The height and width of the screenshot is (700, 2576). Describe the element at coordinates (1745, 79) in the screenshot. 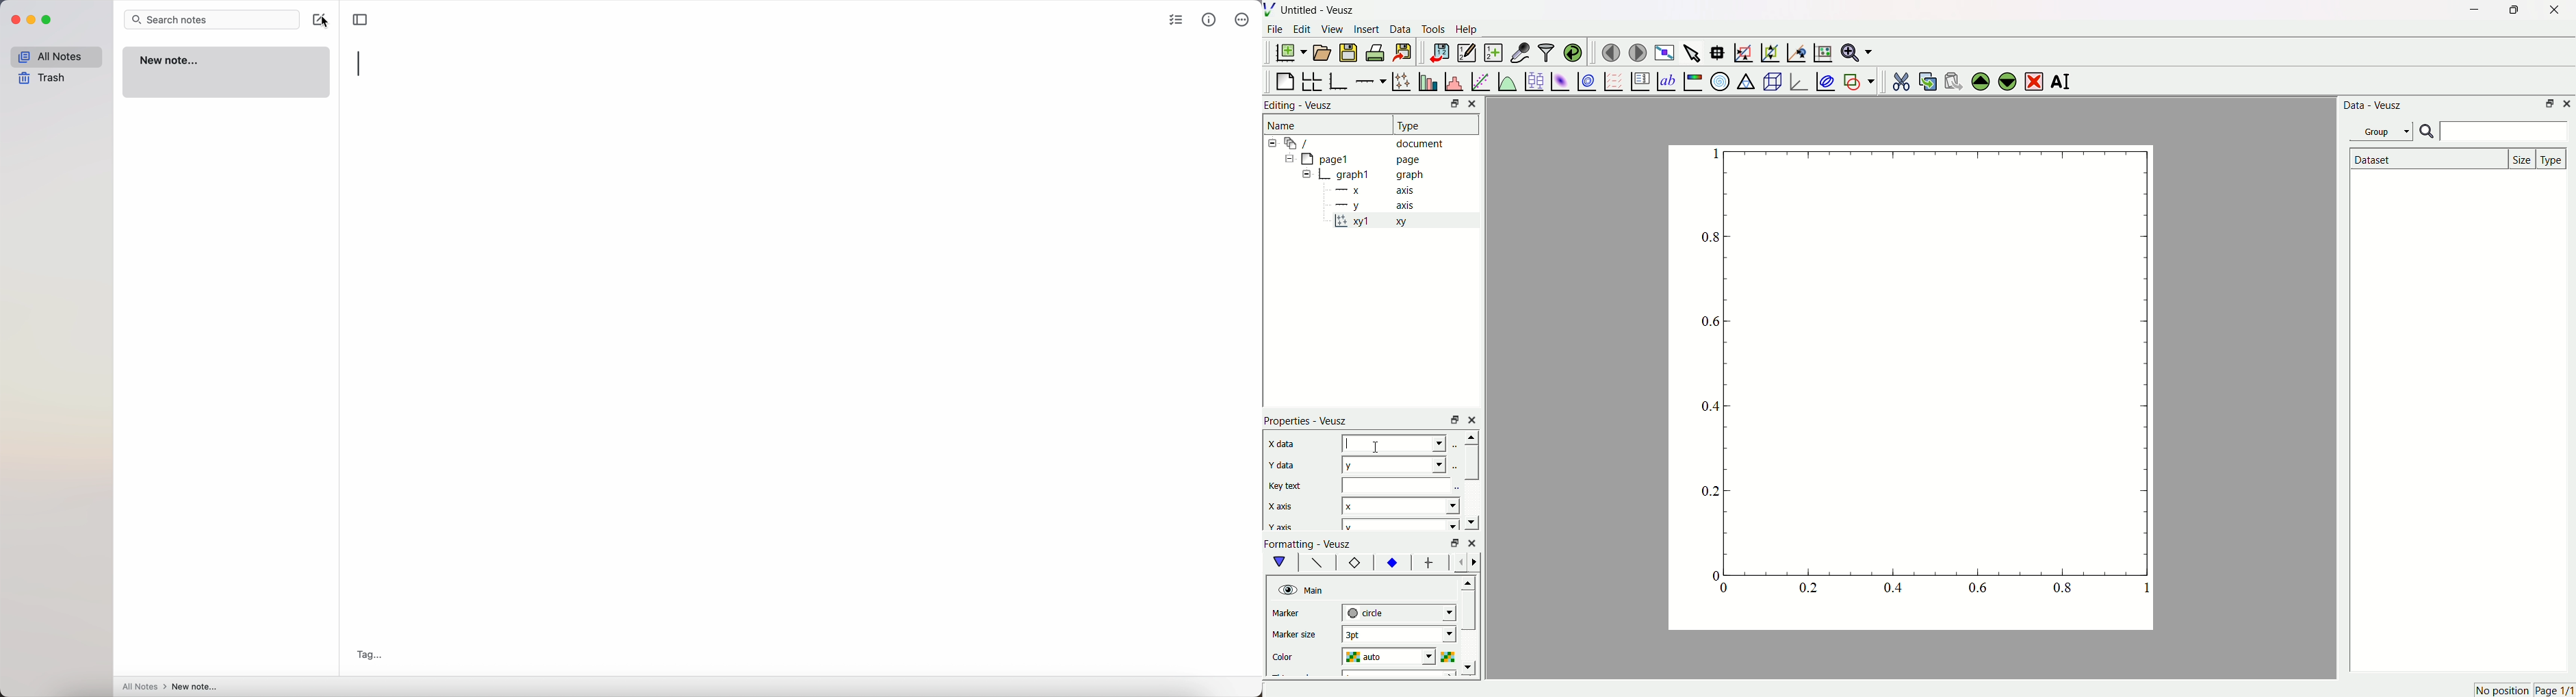

I see `ternary graphs` at that location.